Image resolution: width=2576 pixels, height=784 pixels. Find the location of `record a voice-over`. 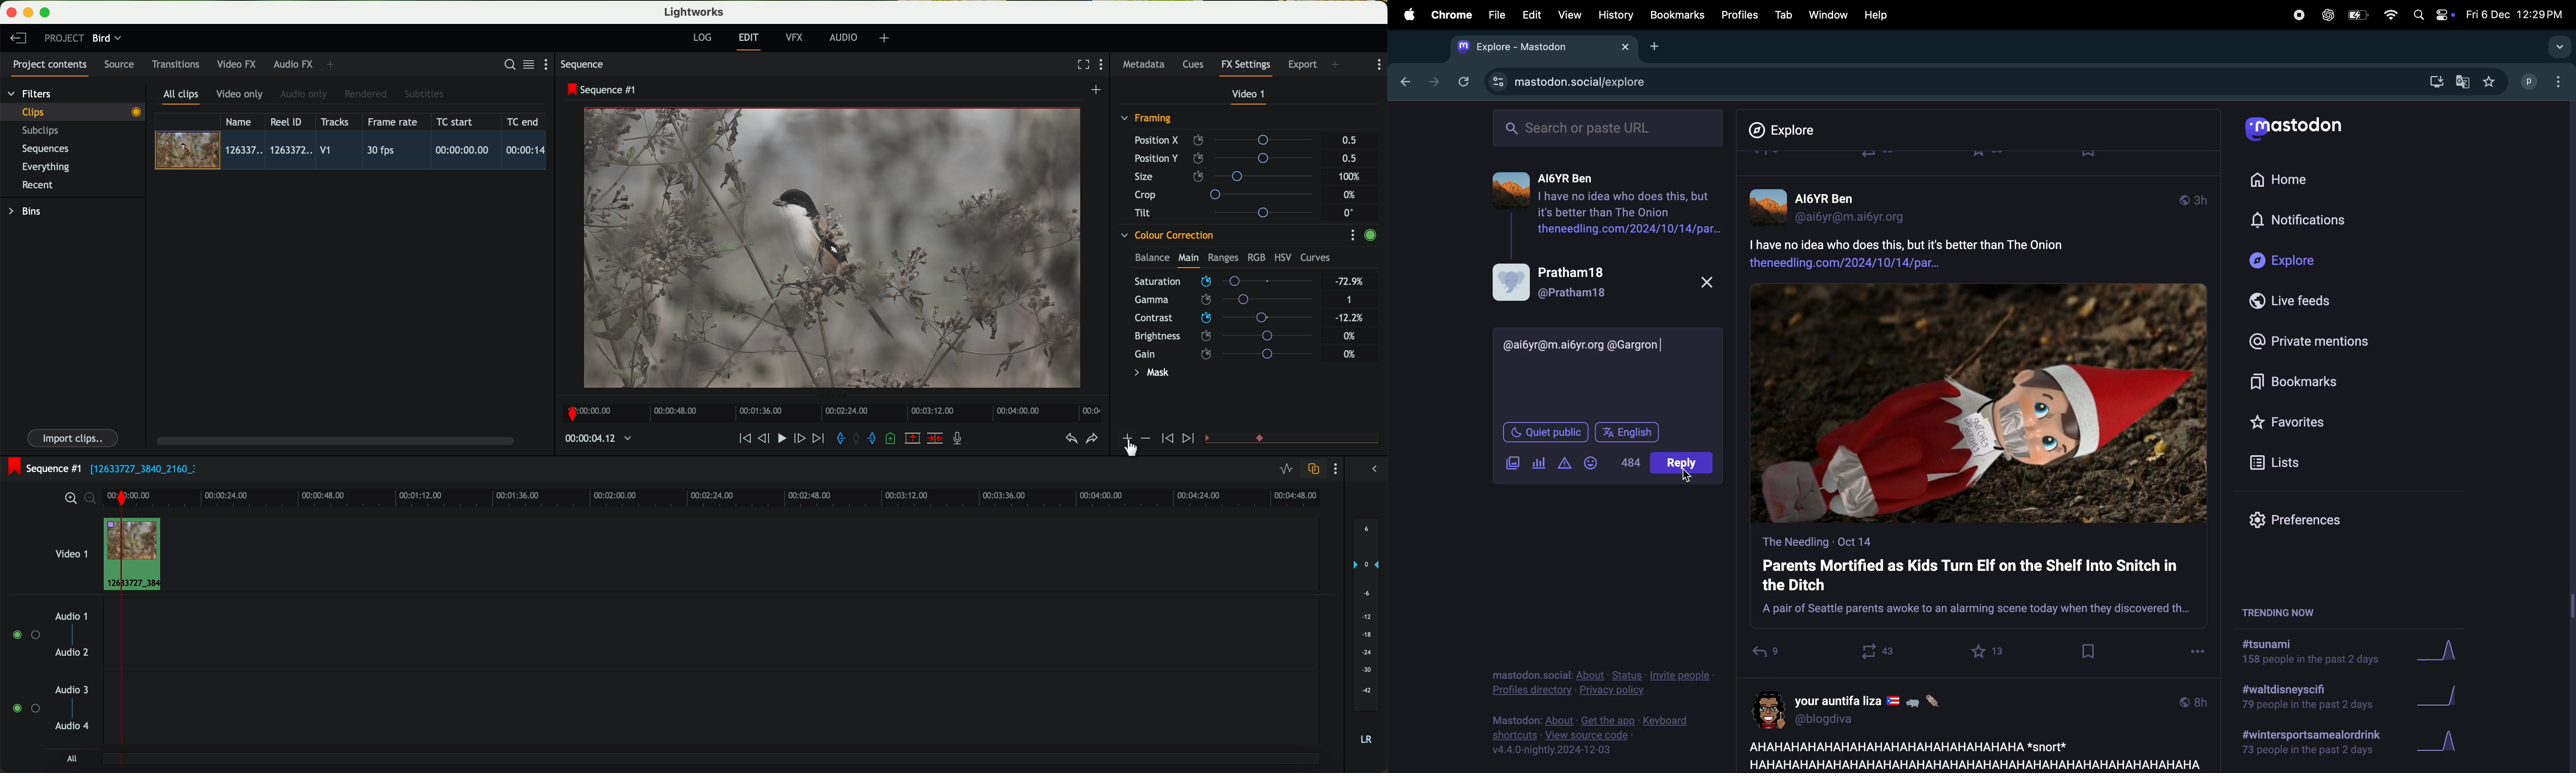

record a voice-over is located at coordinates (961, 440).